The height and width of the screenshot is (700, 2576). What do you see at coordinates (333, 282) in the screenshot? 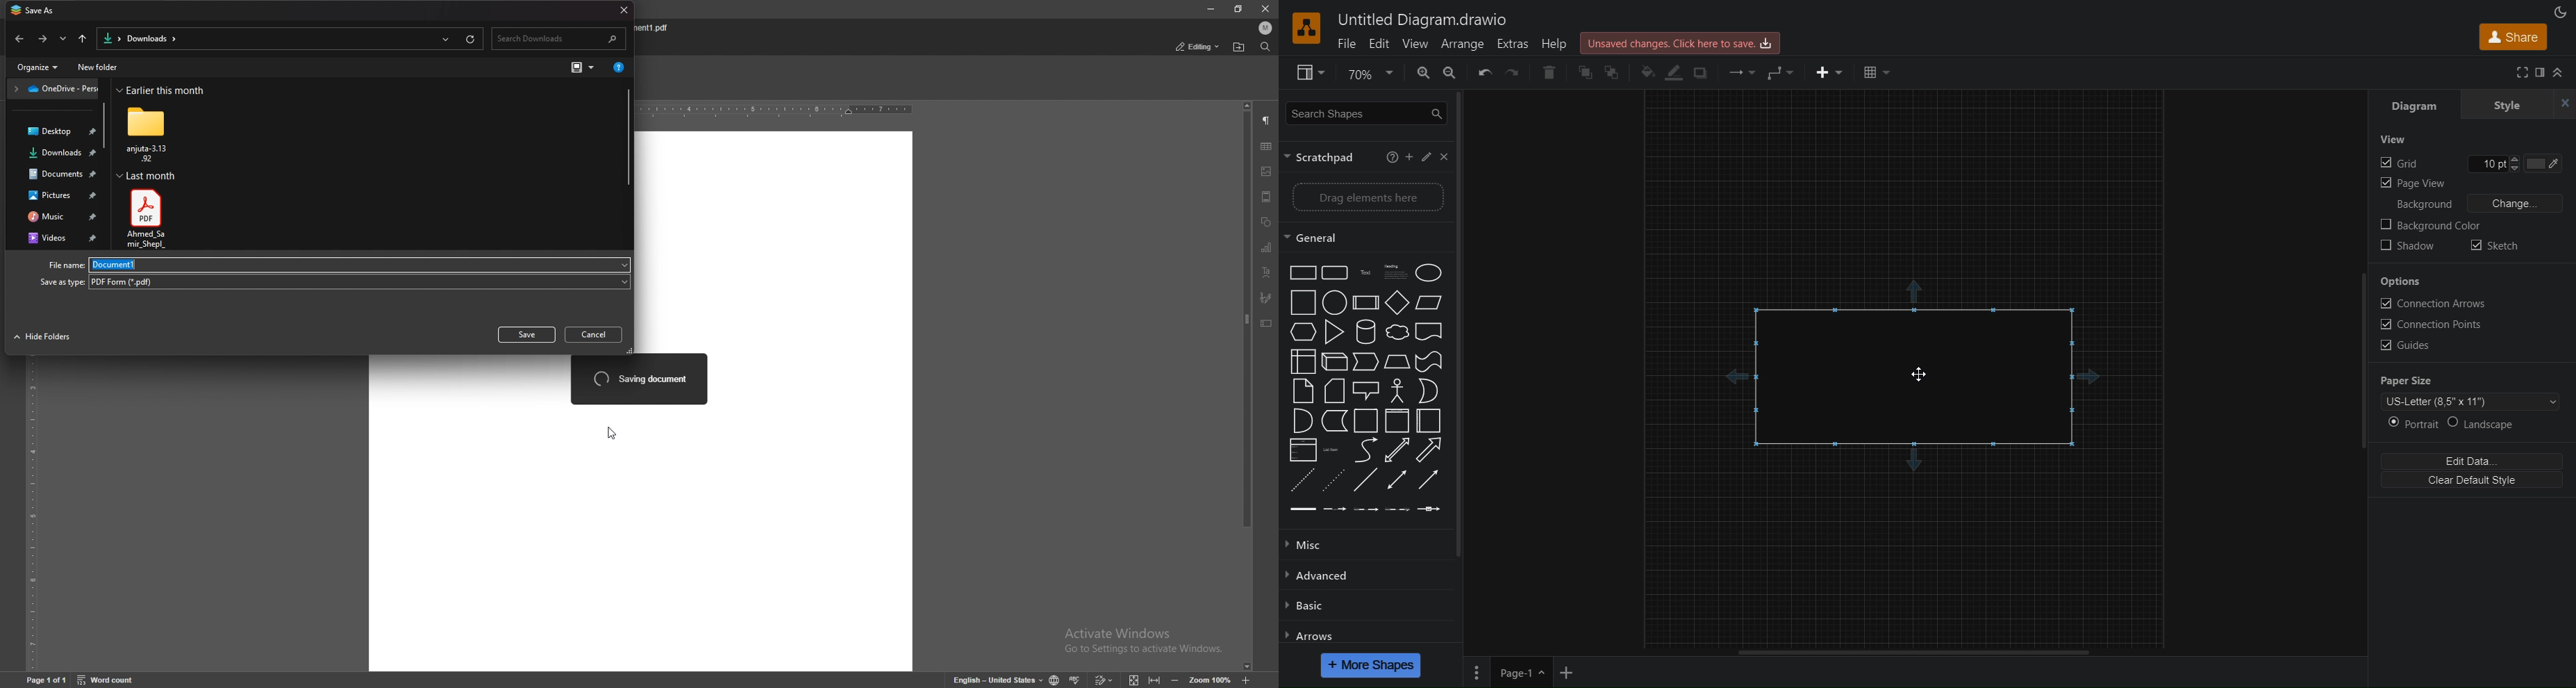
I see `save as type` at bounding box center [333, 282].